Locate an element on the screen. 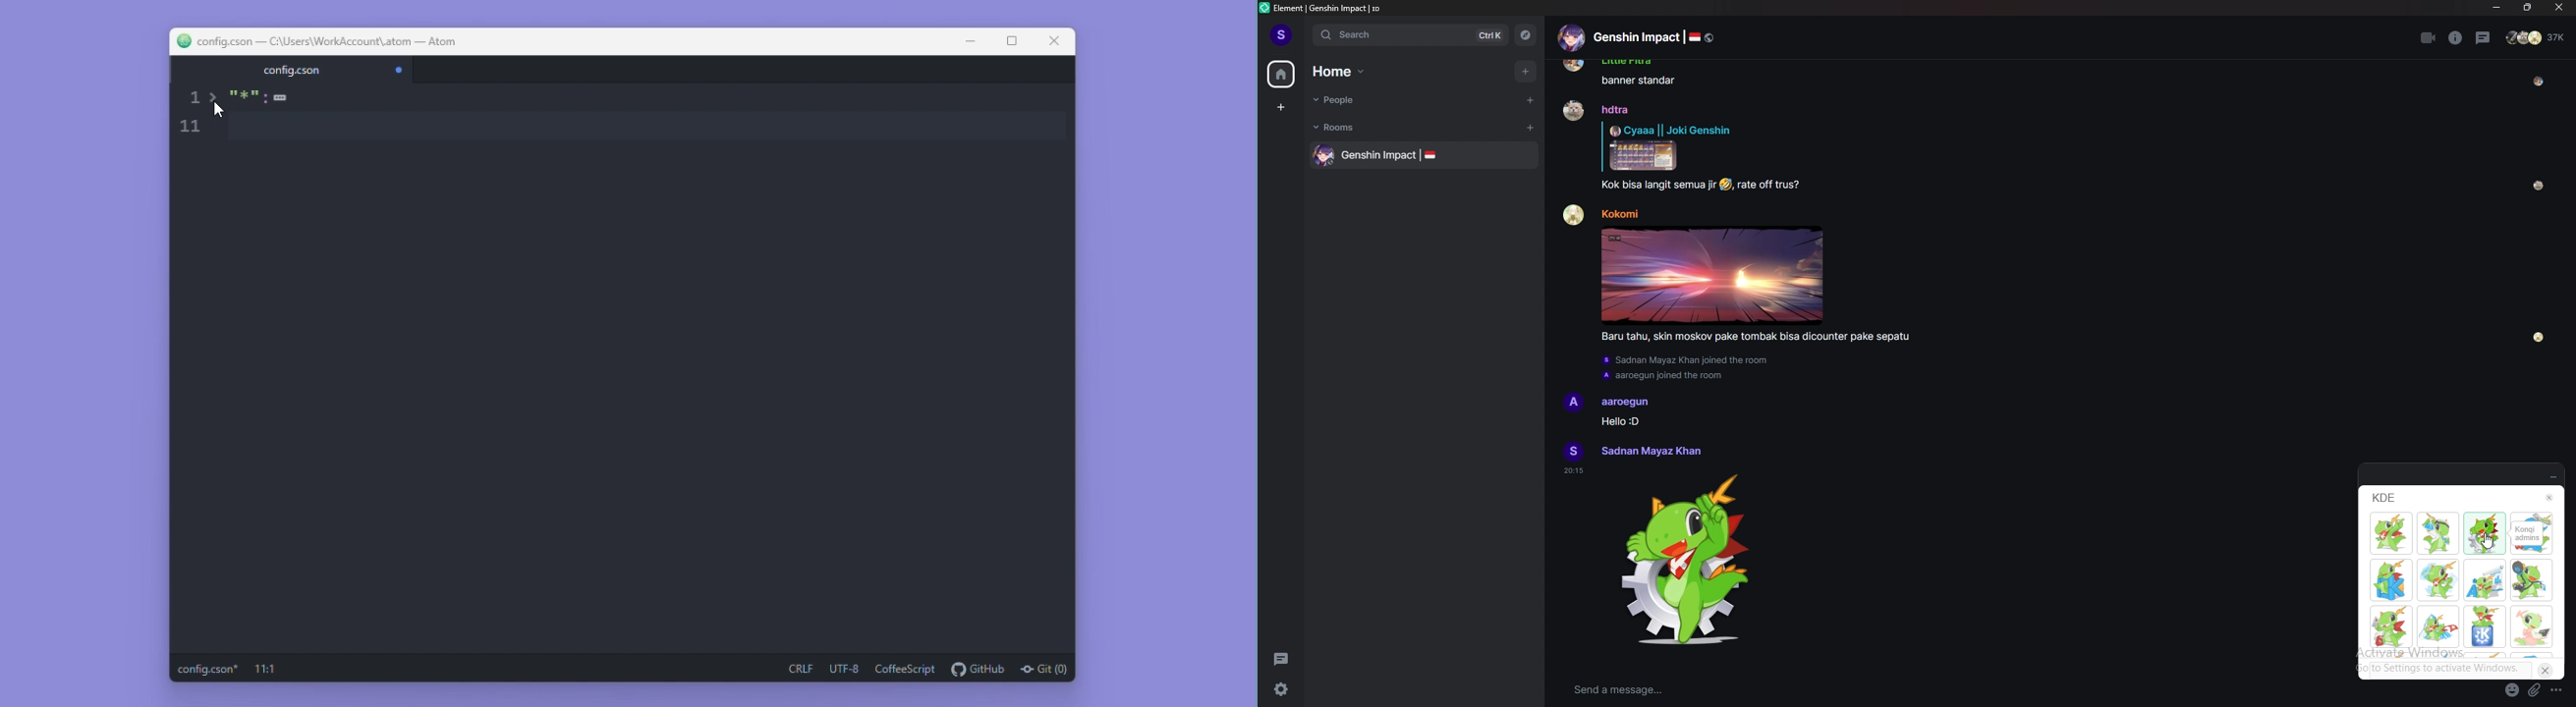 This screenshot has width=2576, height=728. Profile picture is located at coordinates (1573, 402).